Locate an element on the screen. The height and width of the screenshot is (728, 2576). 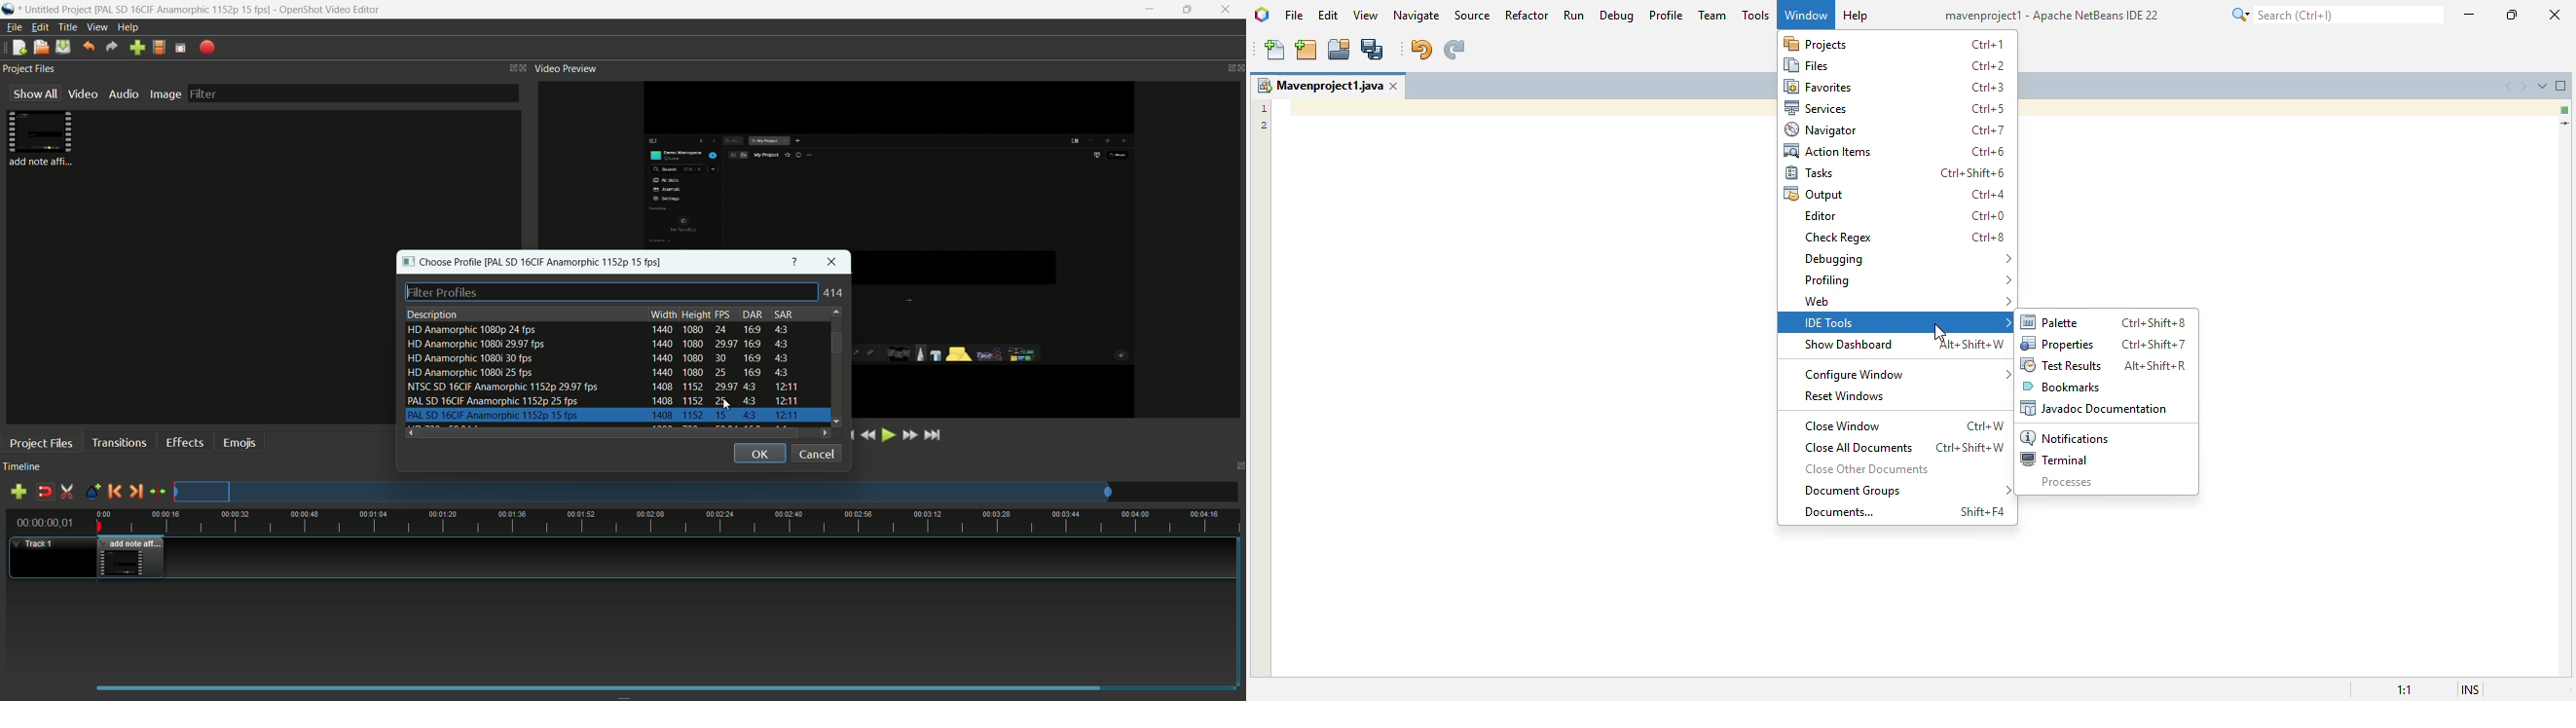
video is located at coordinates (81, 93).